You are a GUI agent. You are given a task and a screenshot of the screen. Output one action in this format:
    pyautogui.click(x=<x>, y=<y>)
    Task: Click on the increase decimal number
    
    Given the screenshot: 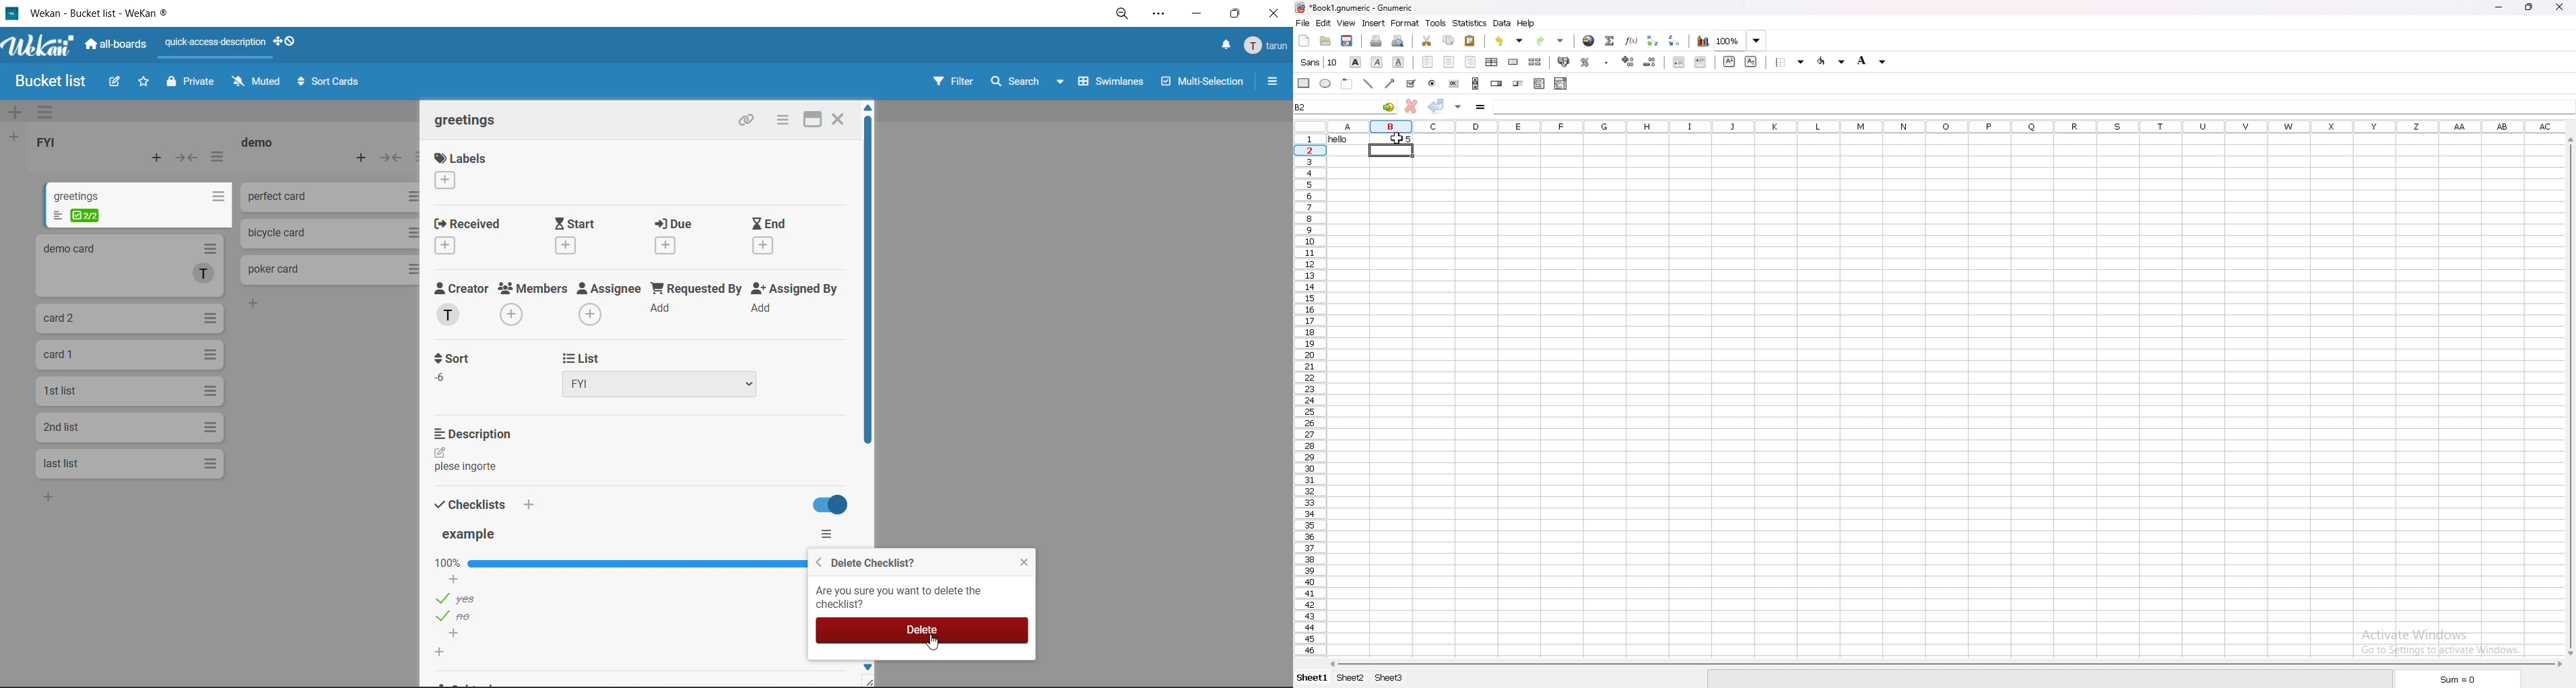 What is the action you would take?
    pyautogui.click(x=1629, y=61)
    